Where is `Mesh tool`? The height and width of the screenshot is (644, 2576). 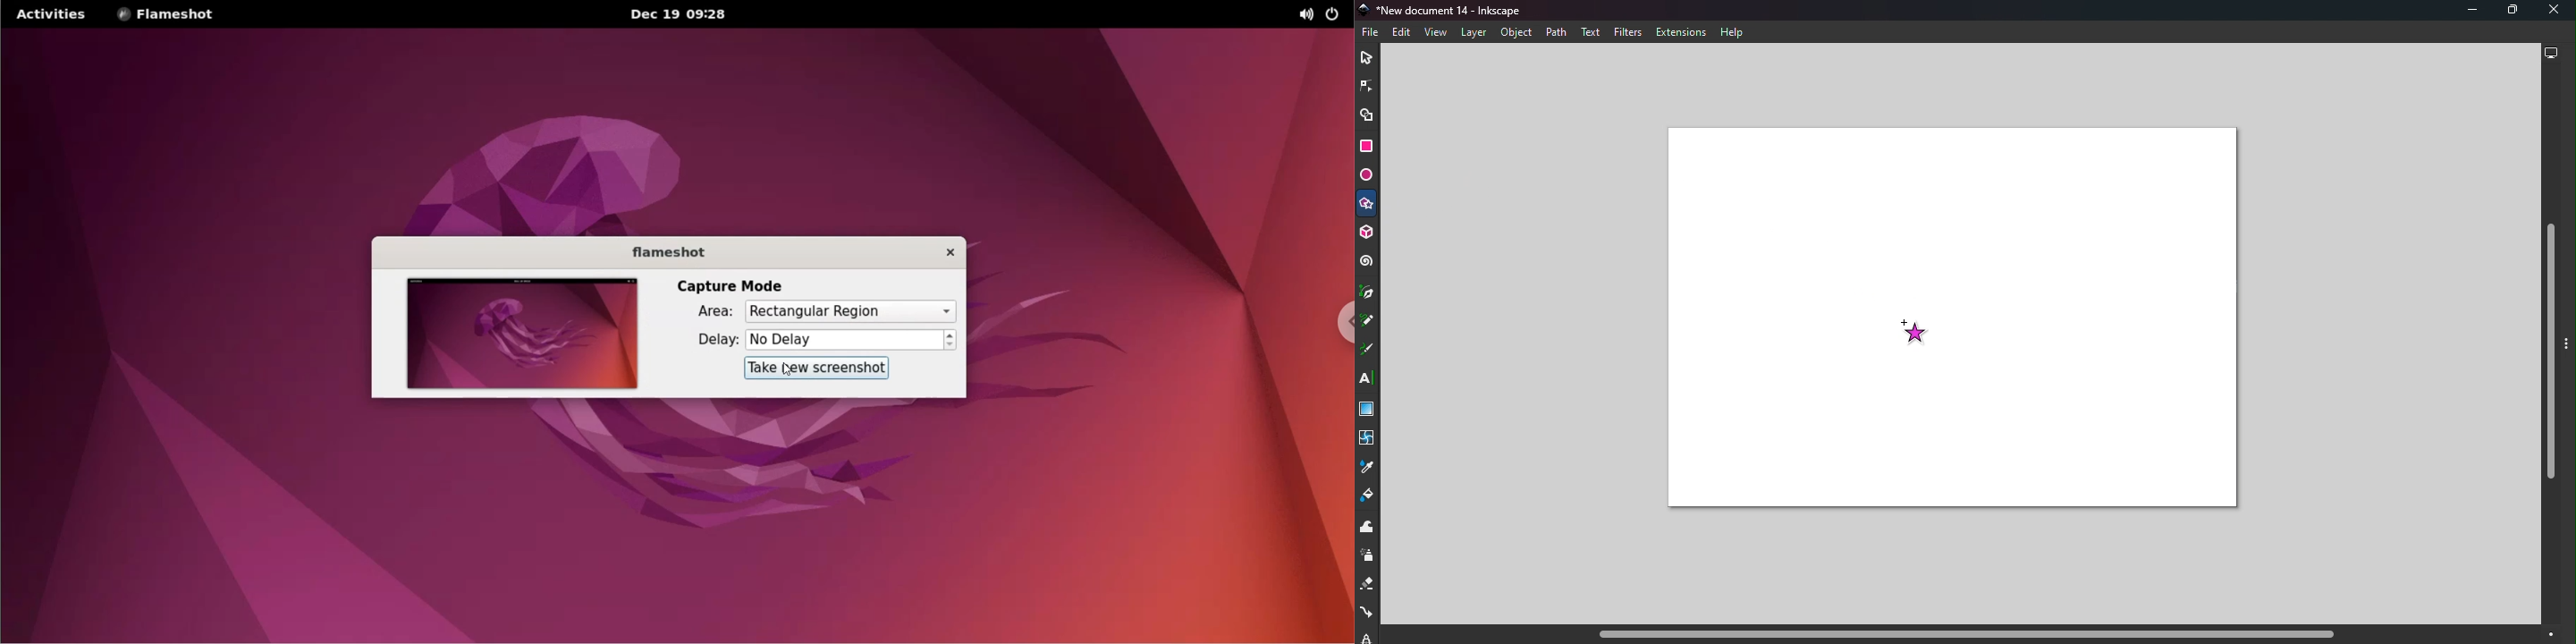 Mesh tool is located at coordinates (1369, 443).